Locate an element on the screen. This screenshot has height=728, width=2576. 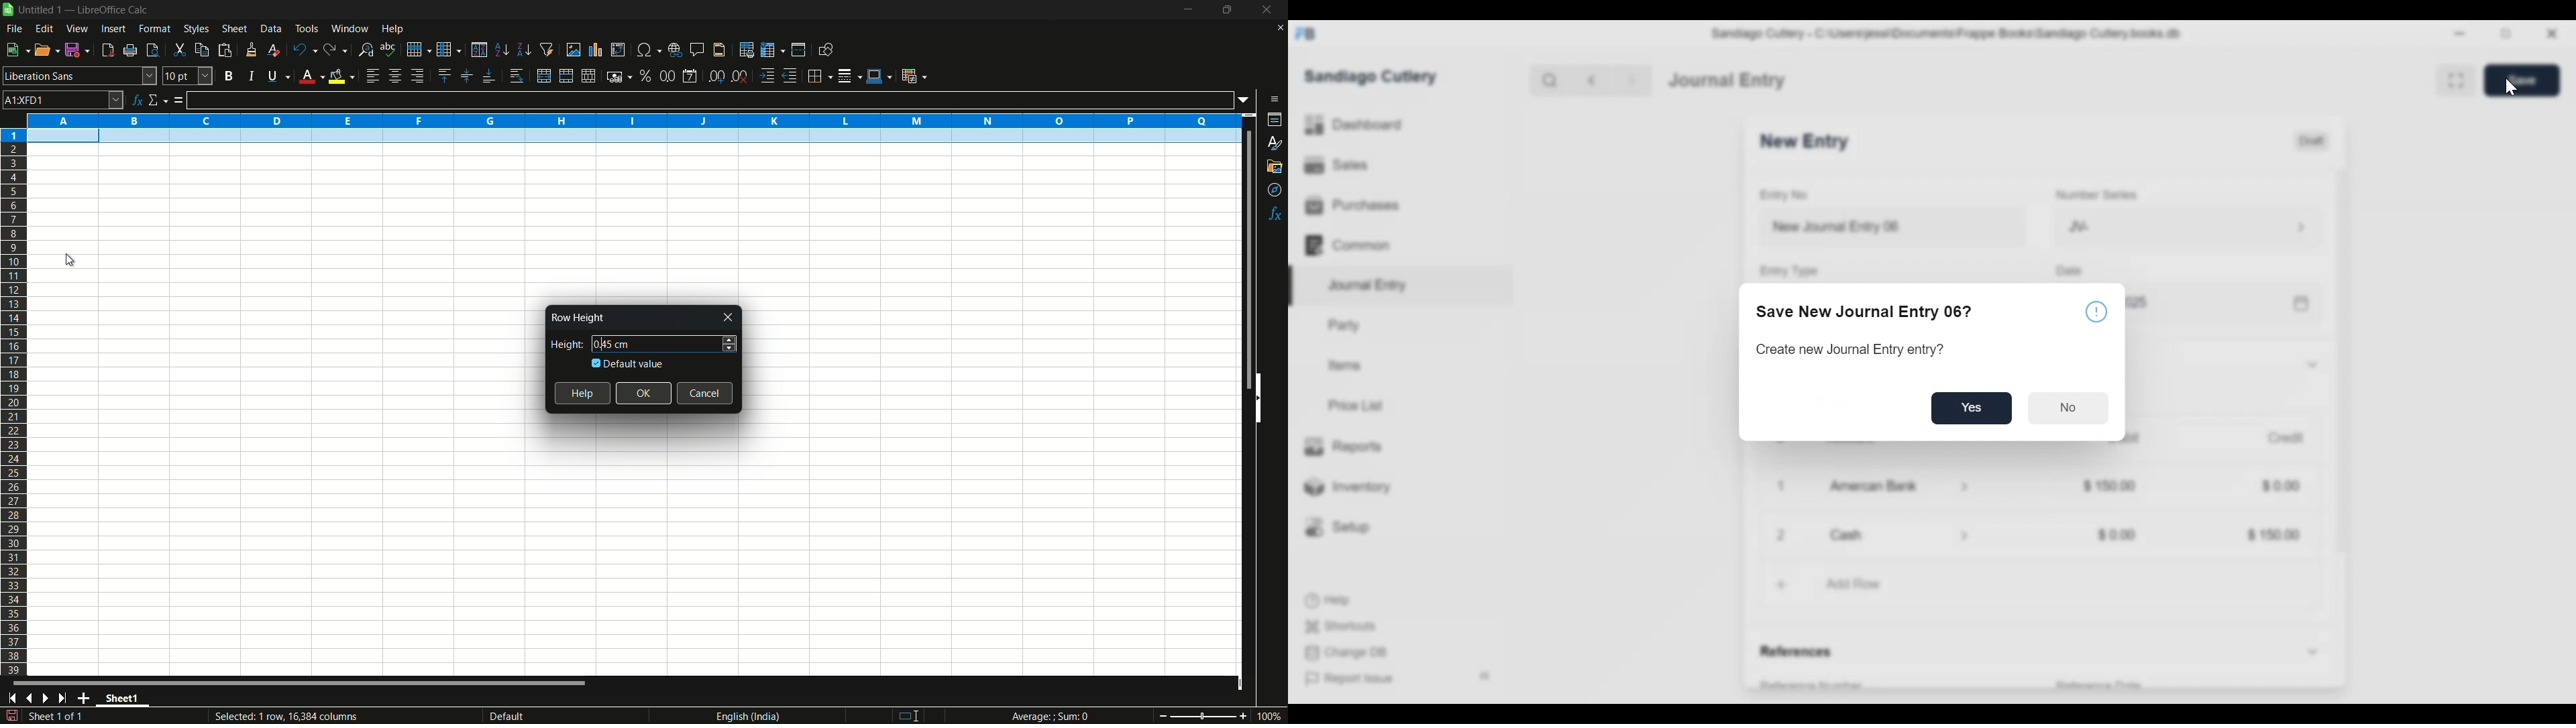
formula input line is located at coordinates (710, 100).